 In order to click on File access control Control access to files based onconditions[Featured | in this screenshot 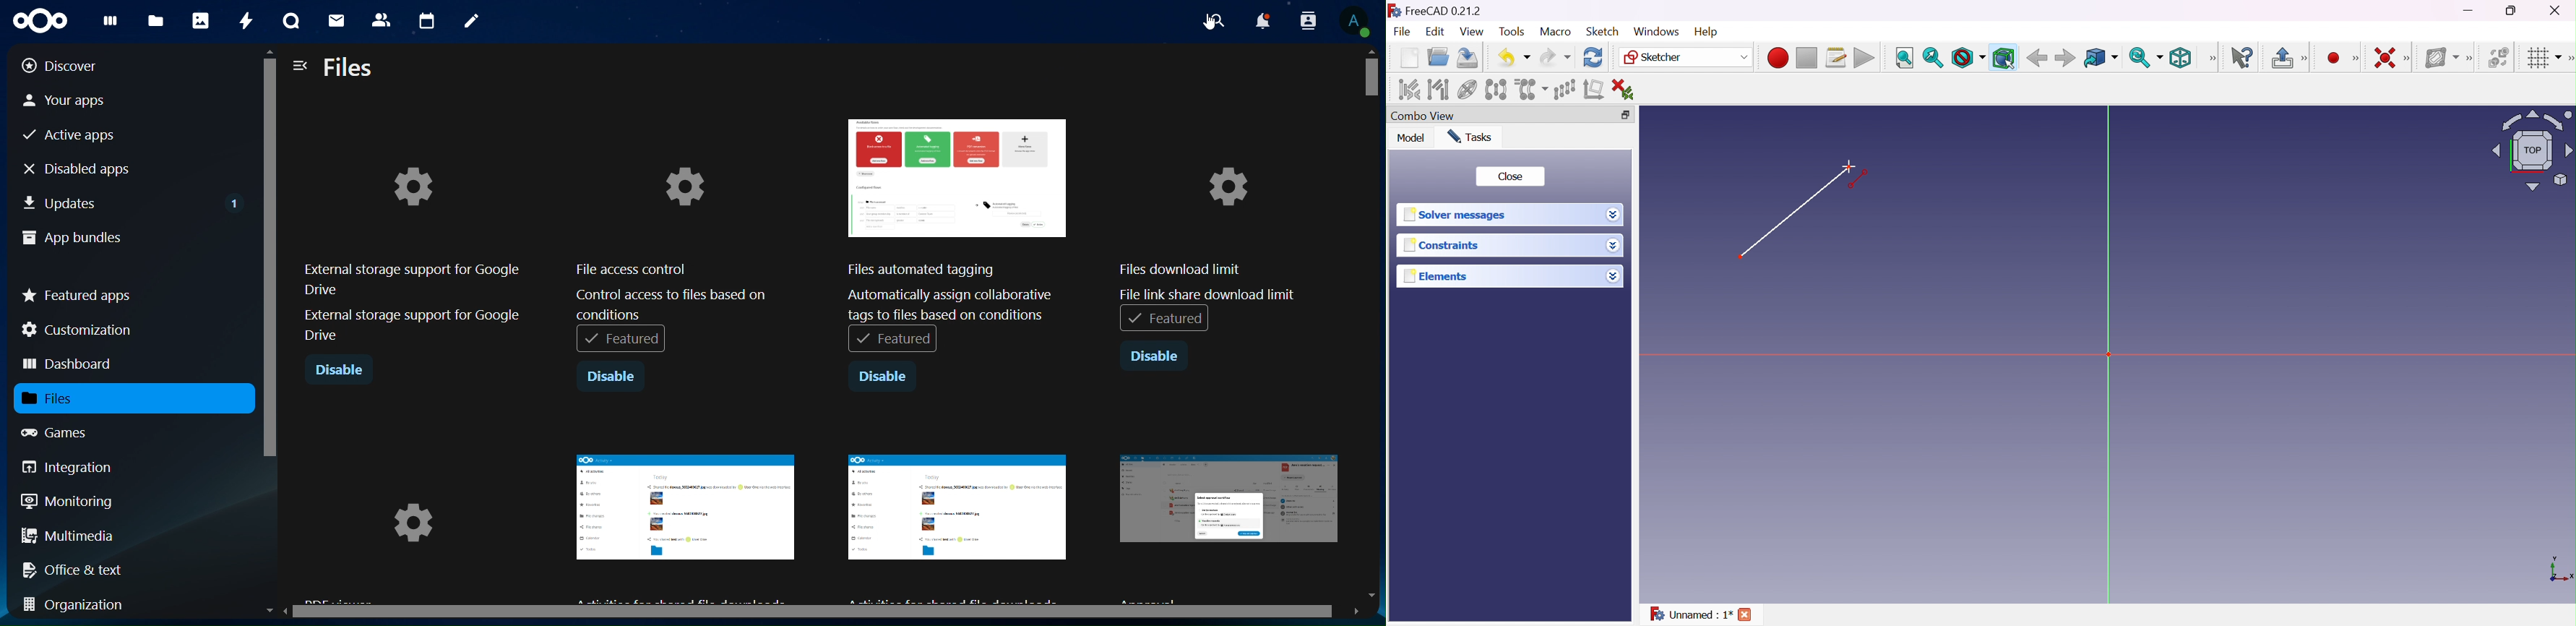, I will do `click(673, 248)`.